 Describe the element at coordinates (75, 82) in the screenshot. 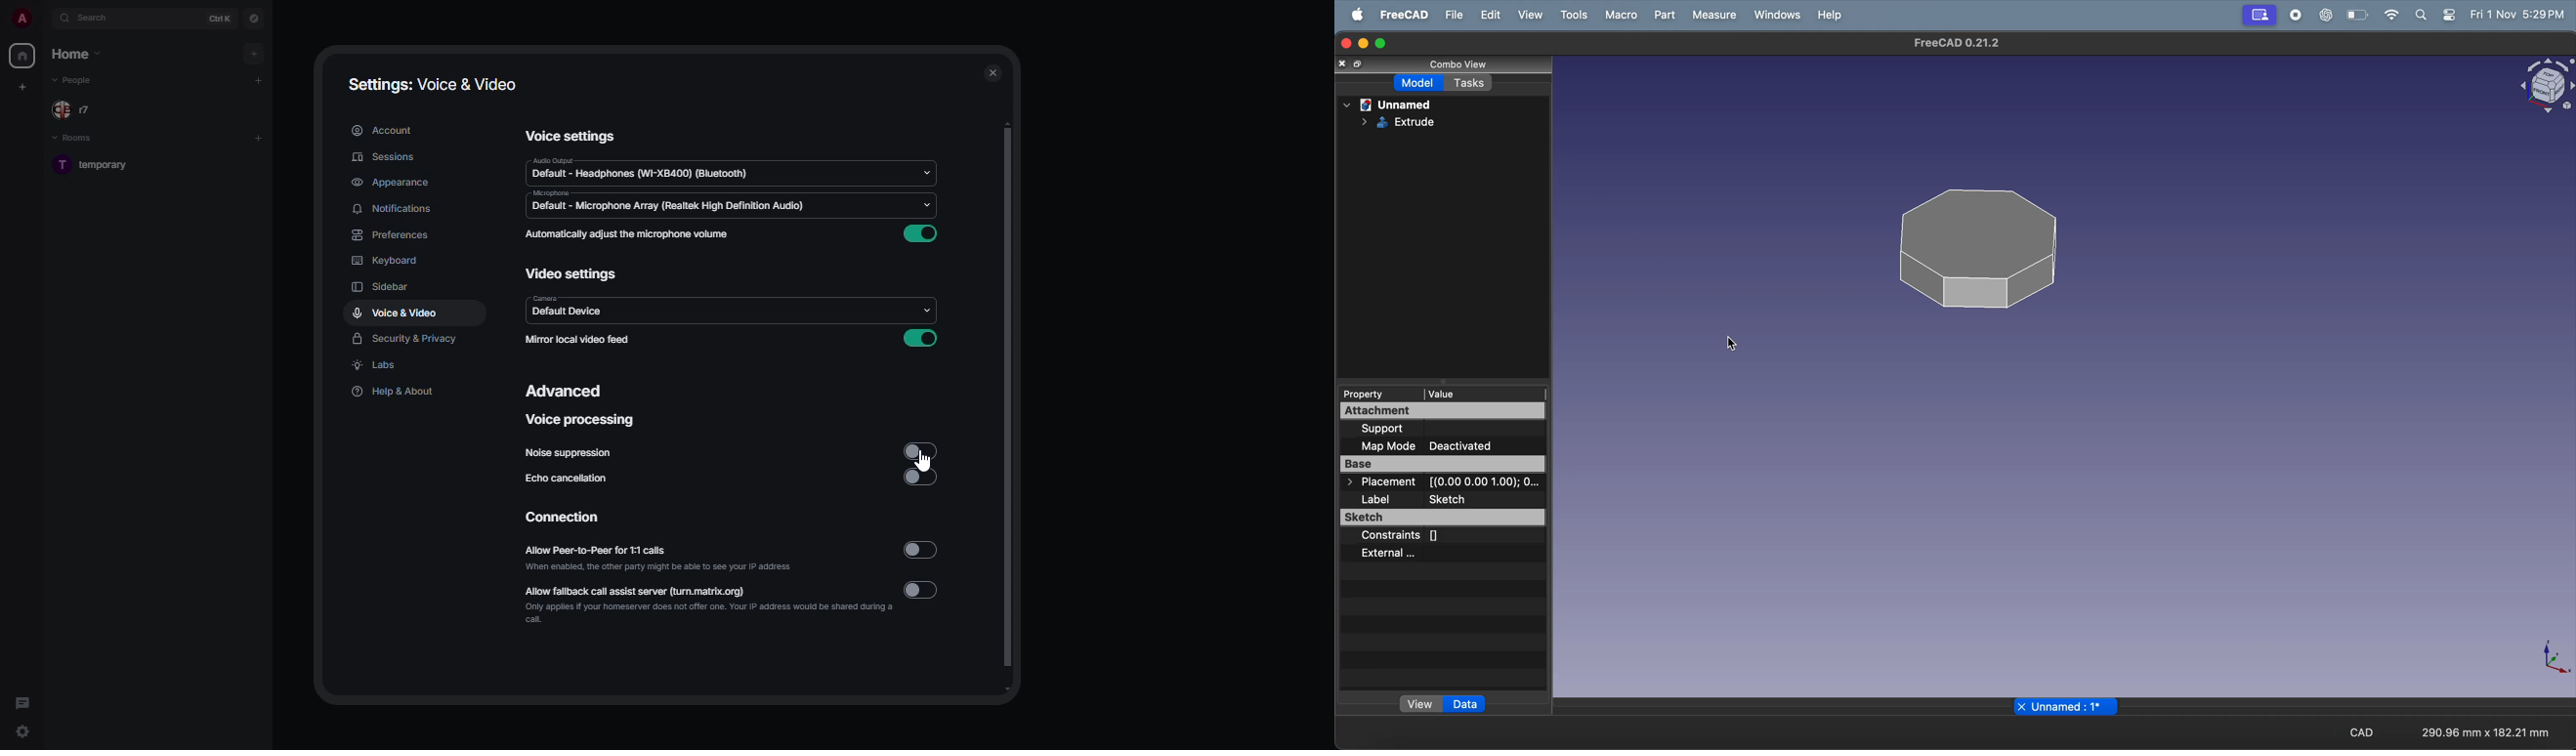

I see `people` at that location.